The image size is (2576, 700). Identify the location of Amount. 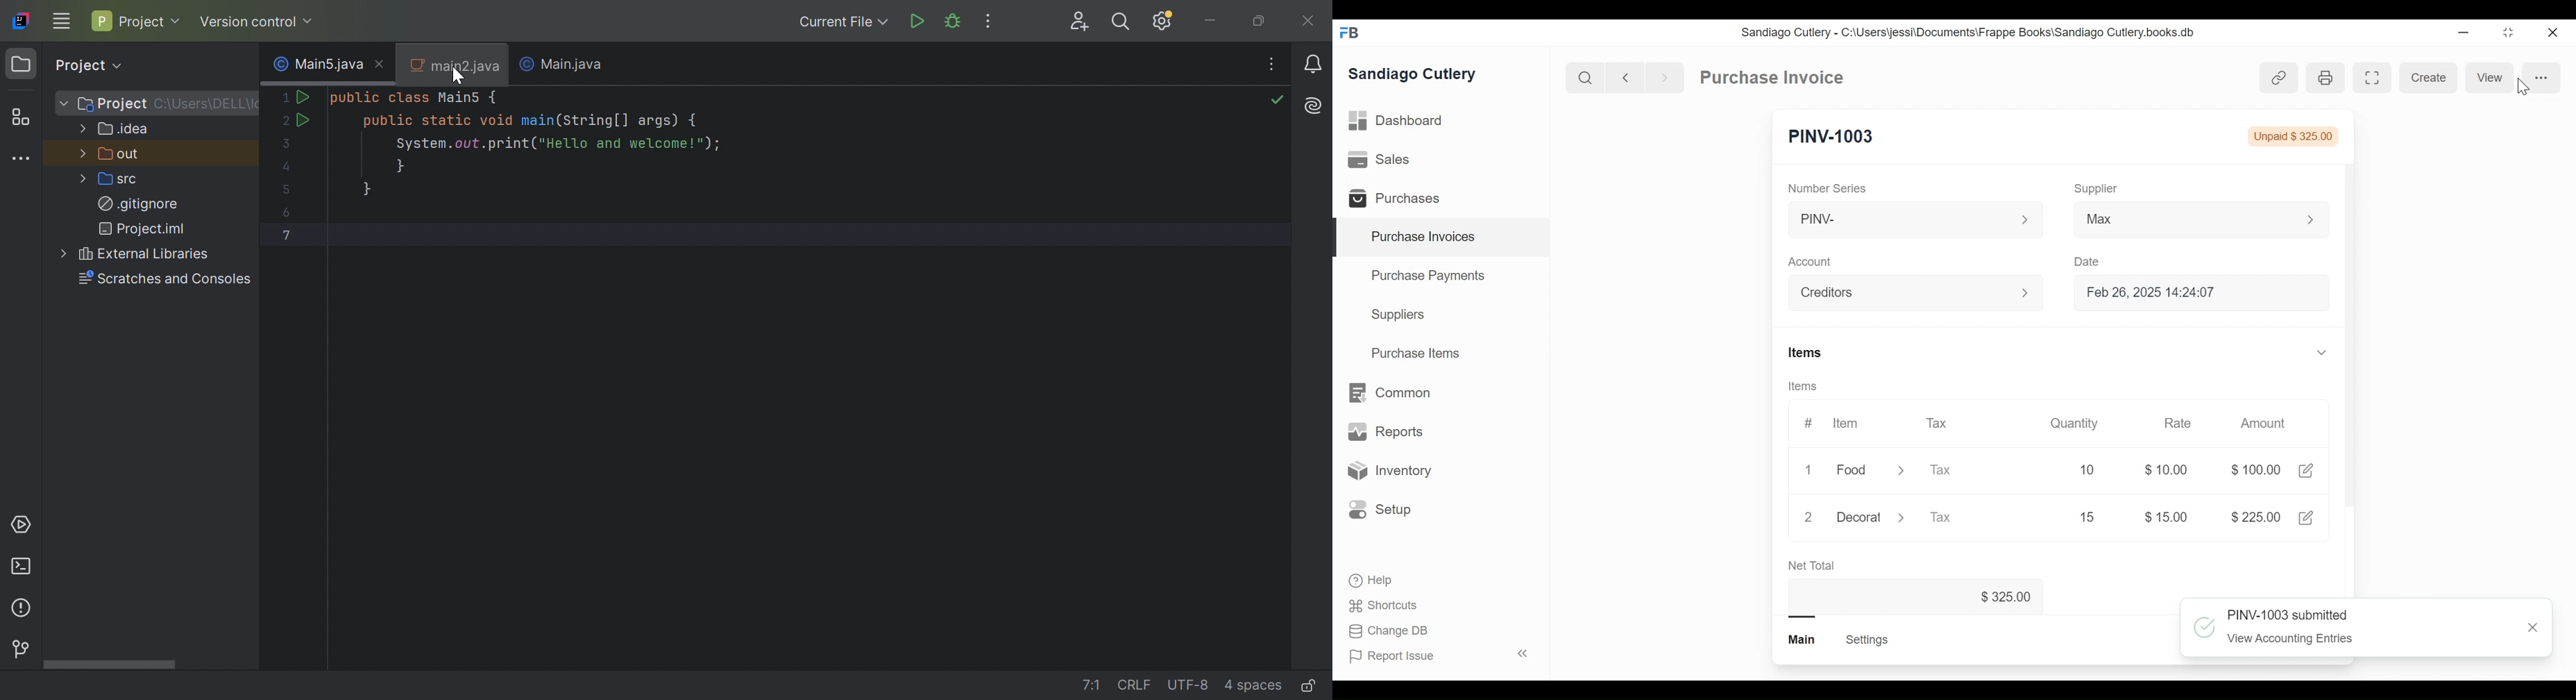
(2259, 422).